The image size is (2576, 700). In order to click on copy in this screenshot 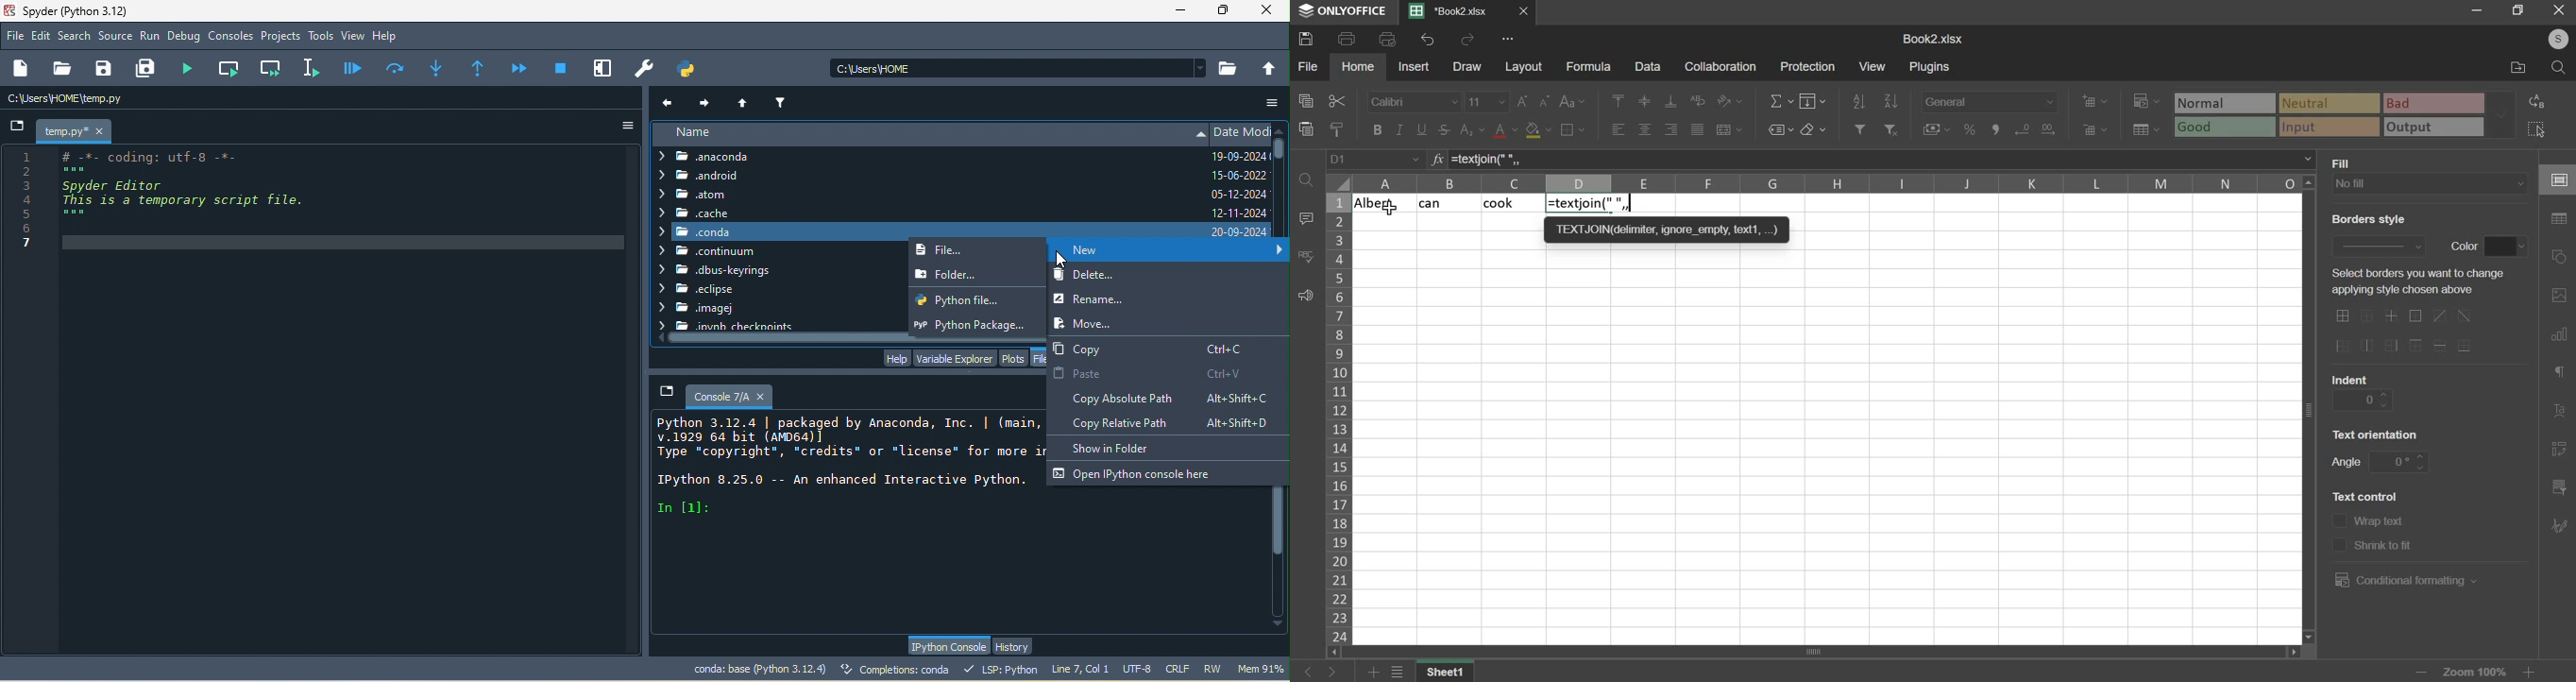, I will do `click(1152, 347)`.